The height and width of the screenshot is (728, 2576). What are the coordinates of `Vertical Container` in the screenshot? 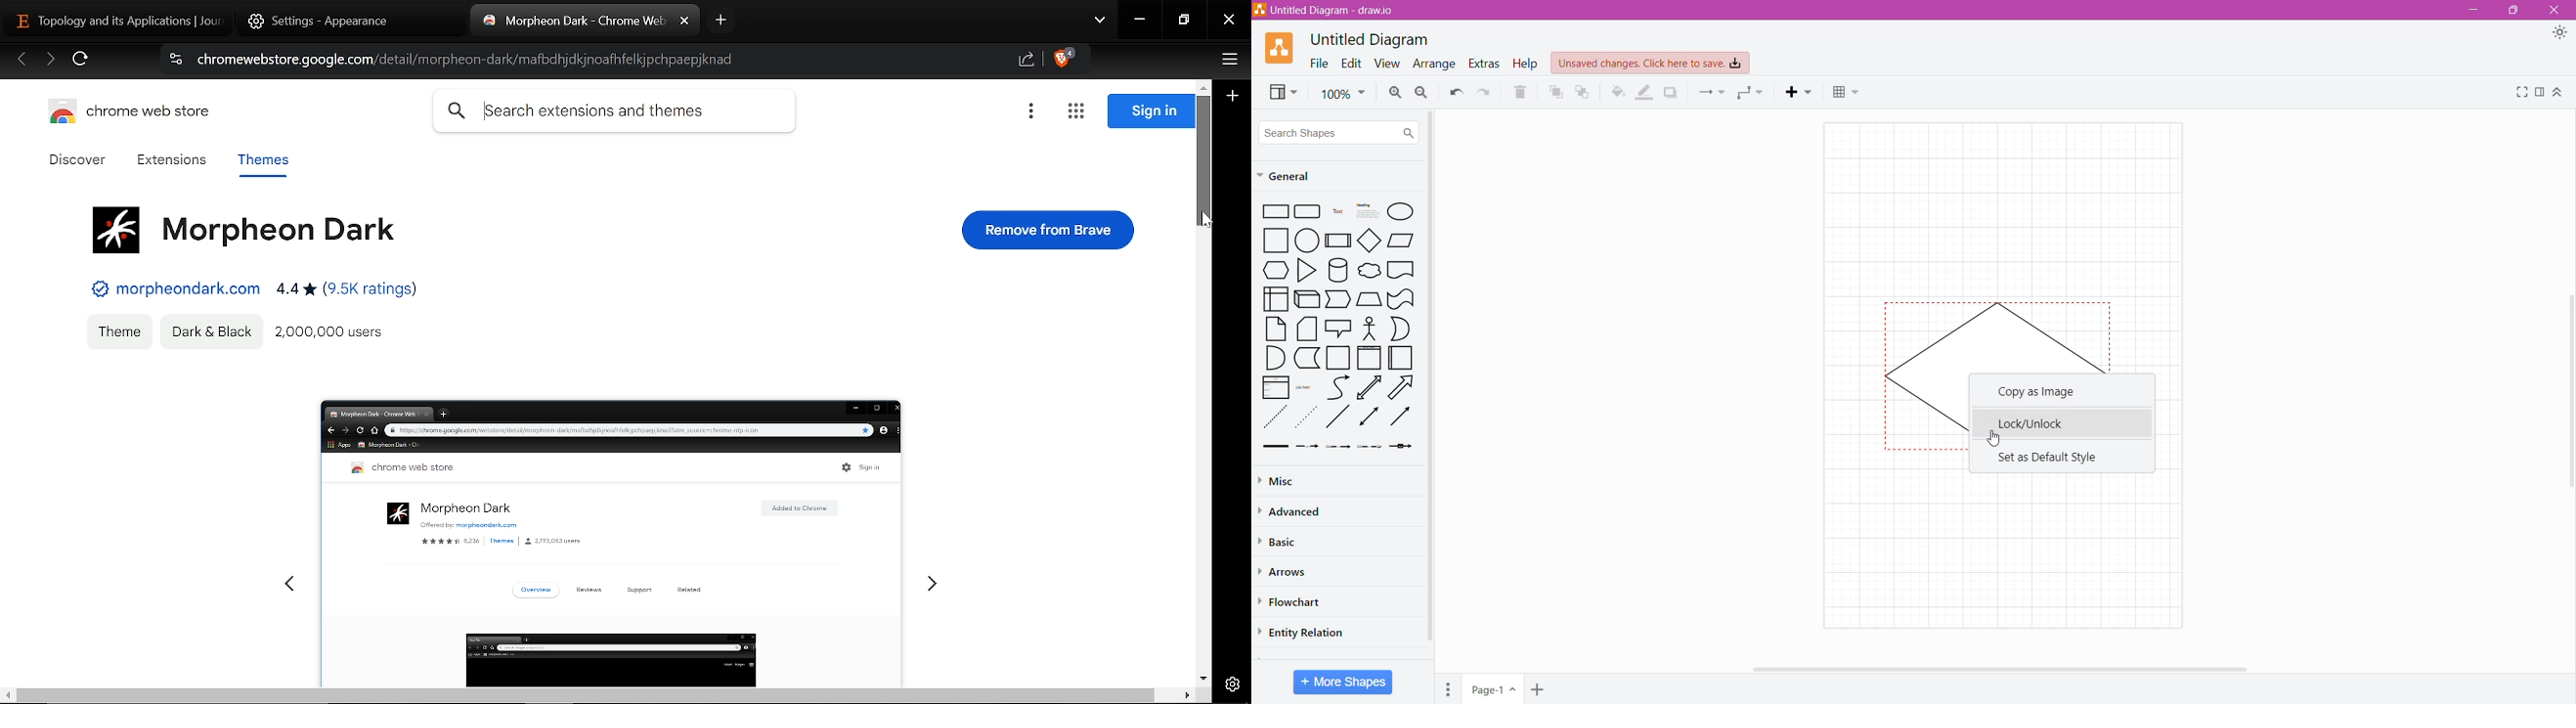 It's located at (1369, 359).